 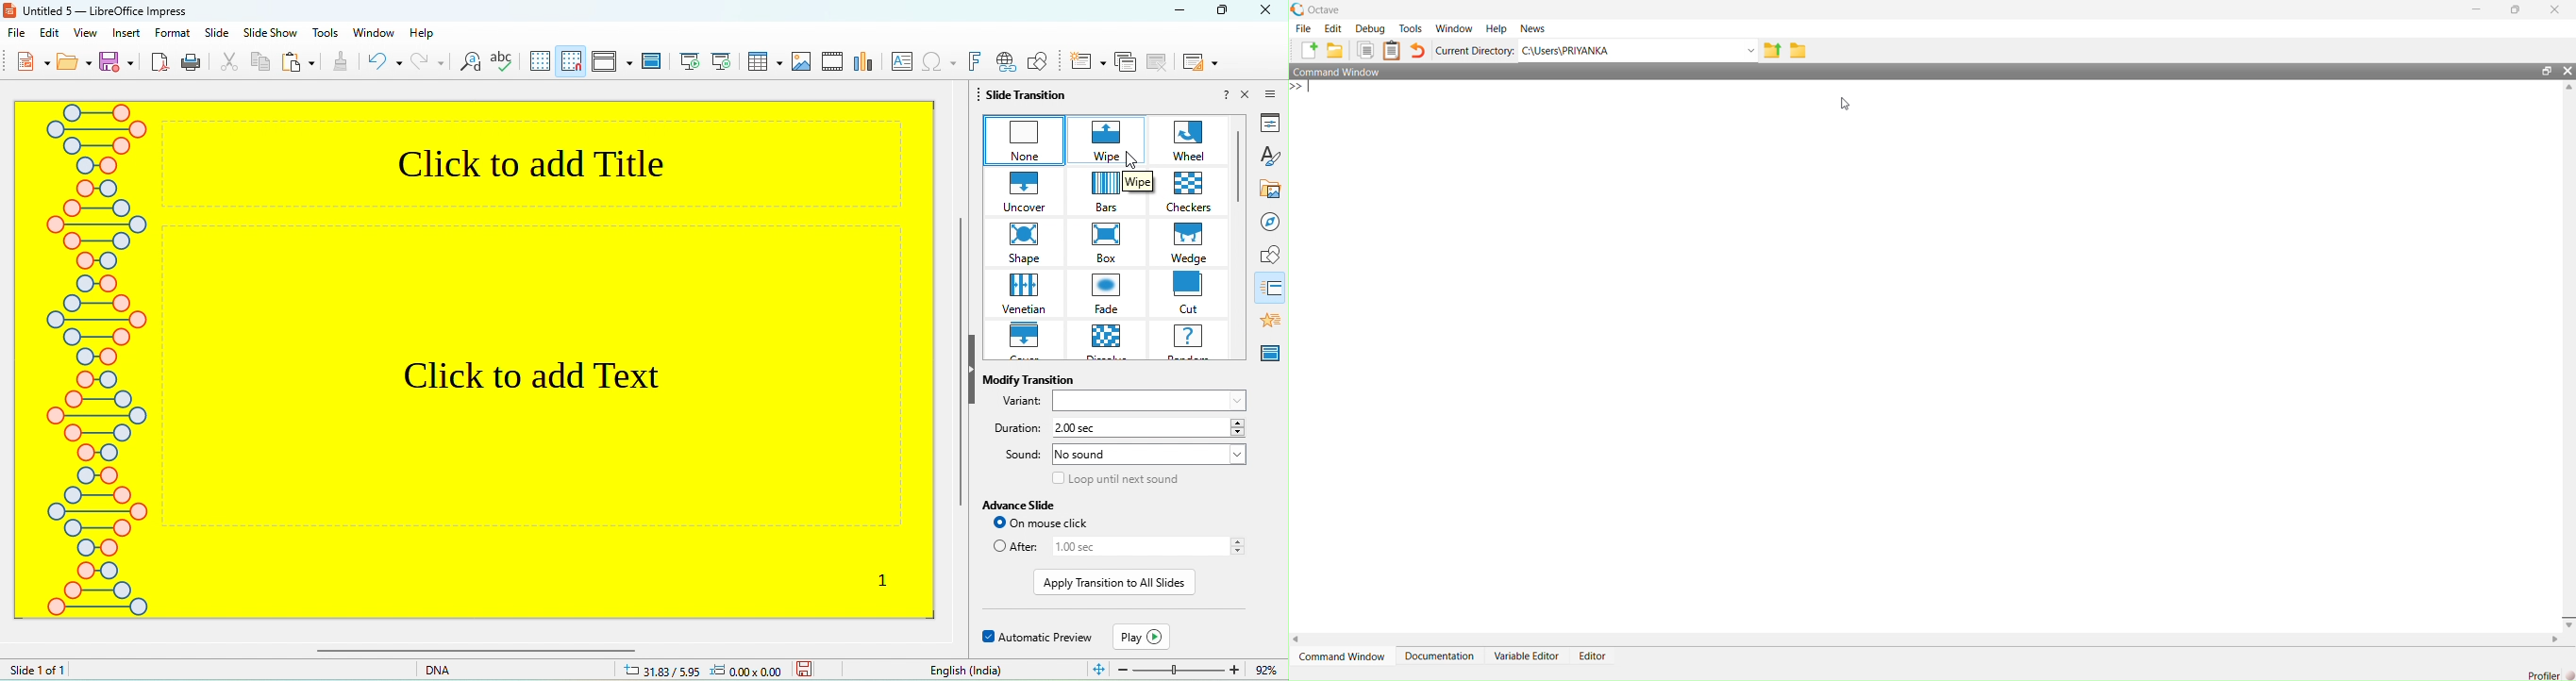 What do you see at coordinates (100, 10) in the screenshot?
I see `untitled 5- libre office impress` at bounding box center [100, 10].